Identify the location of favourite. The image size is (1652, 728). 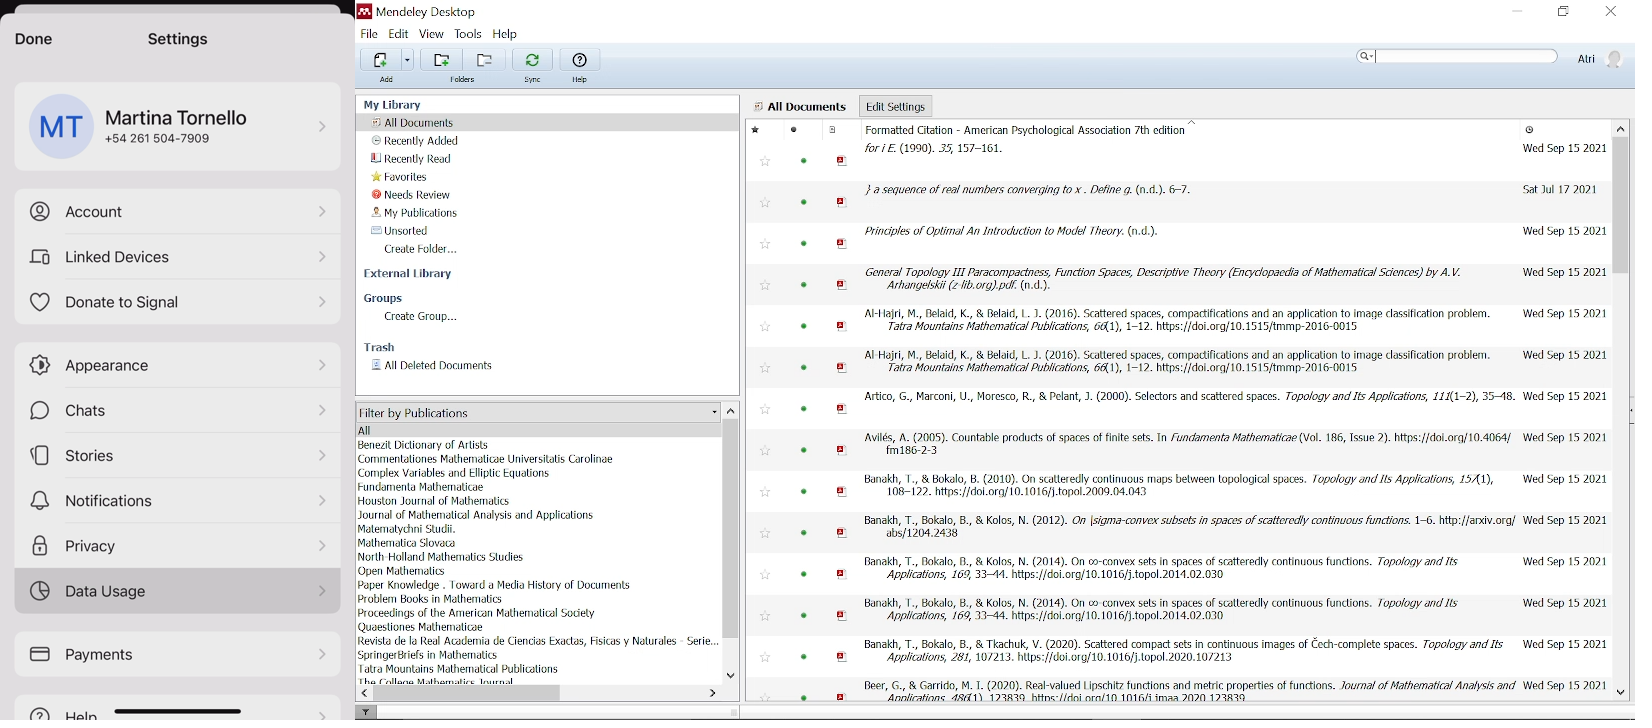
(758, 132).